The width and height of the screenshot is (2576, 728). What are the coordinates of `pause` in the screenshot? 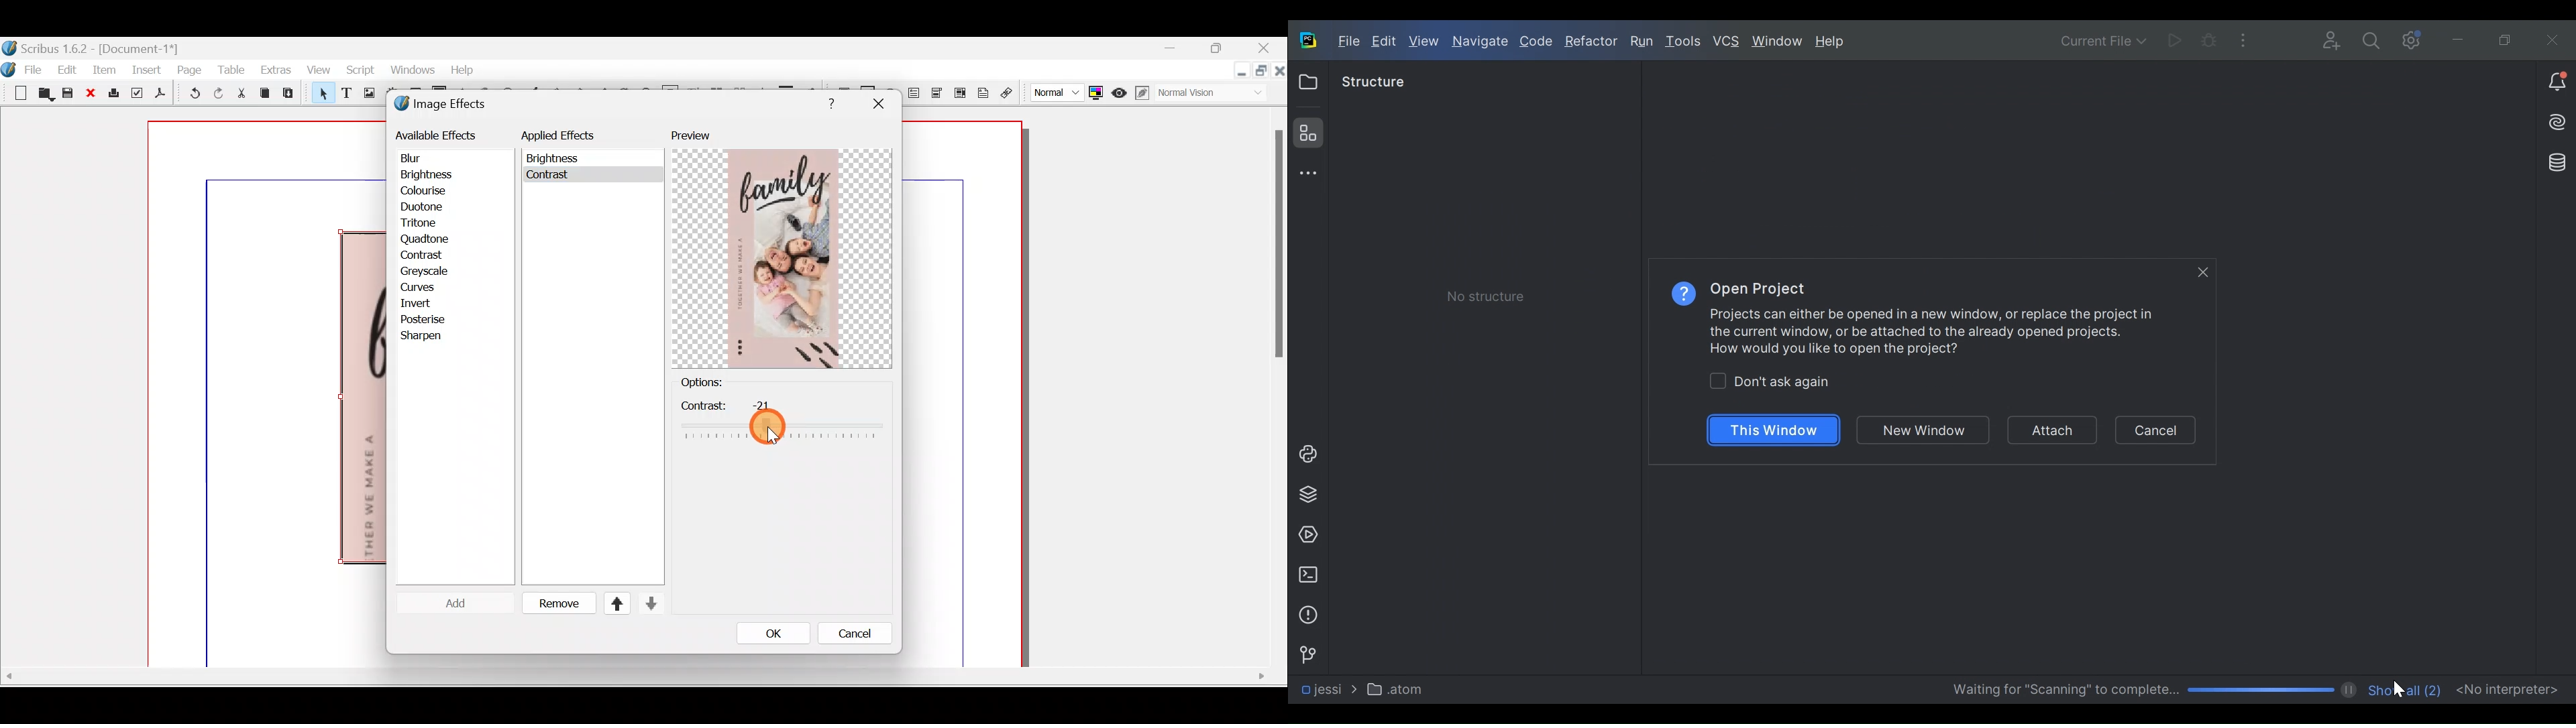 It's located at (2353, 689).